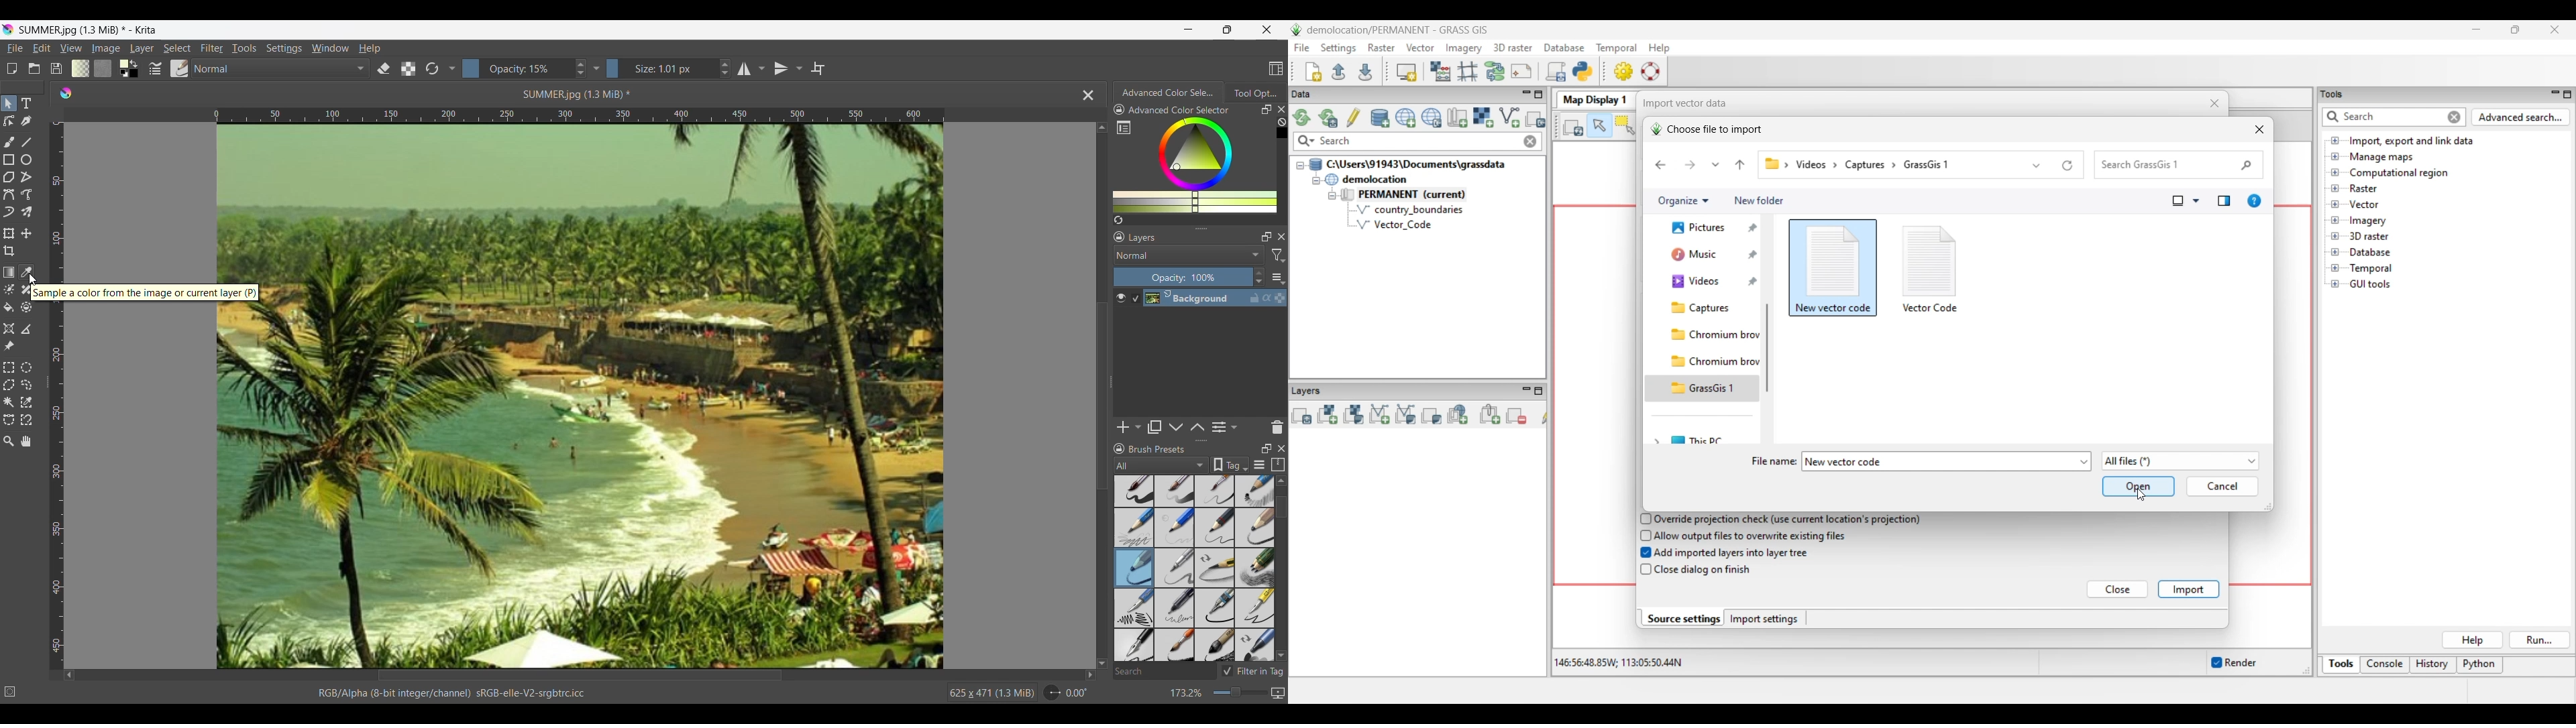 This screenshot has height=728, width=2576. I want to click on Freehand selection tool, so click(28, 385).